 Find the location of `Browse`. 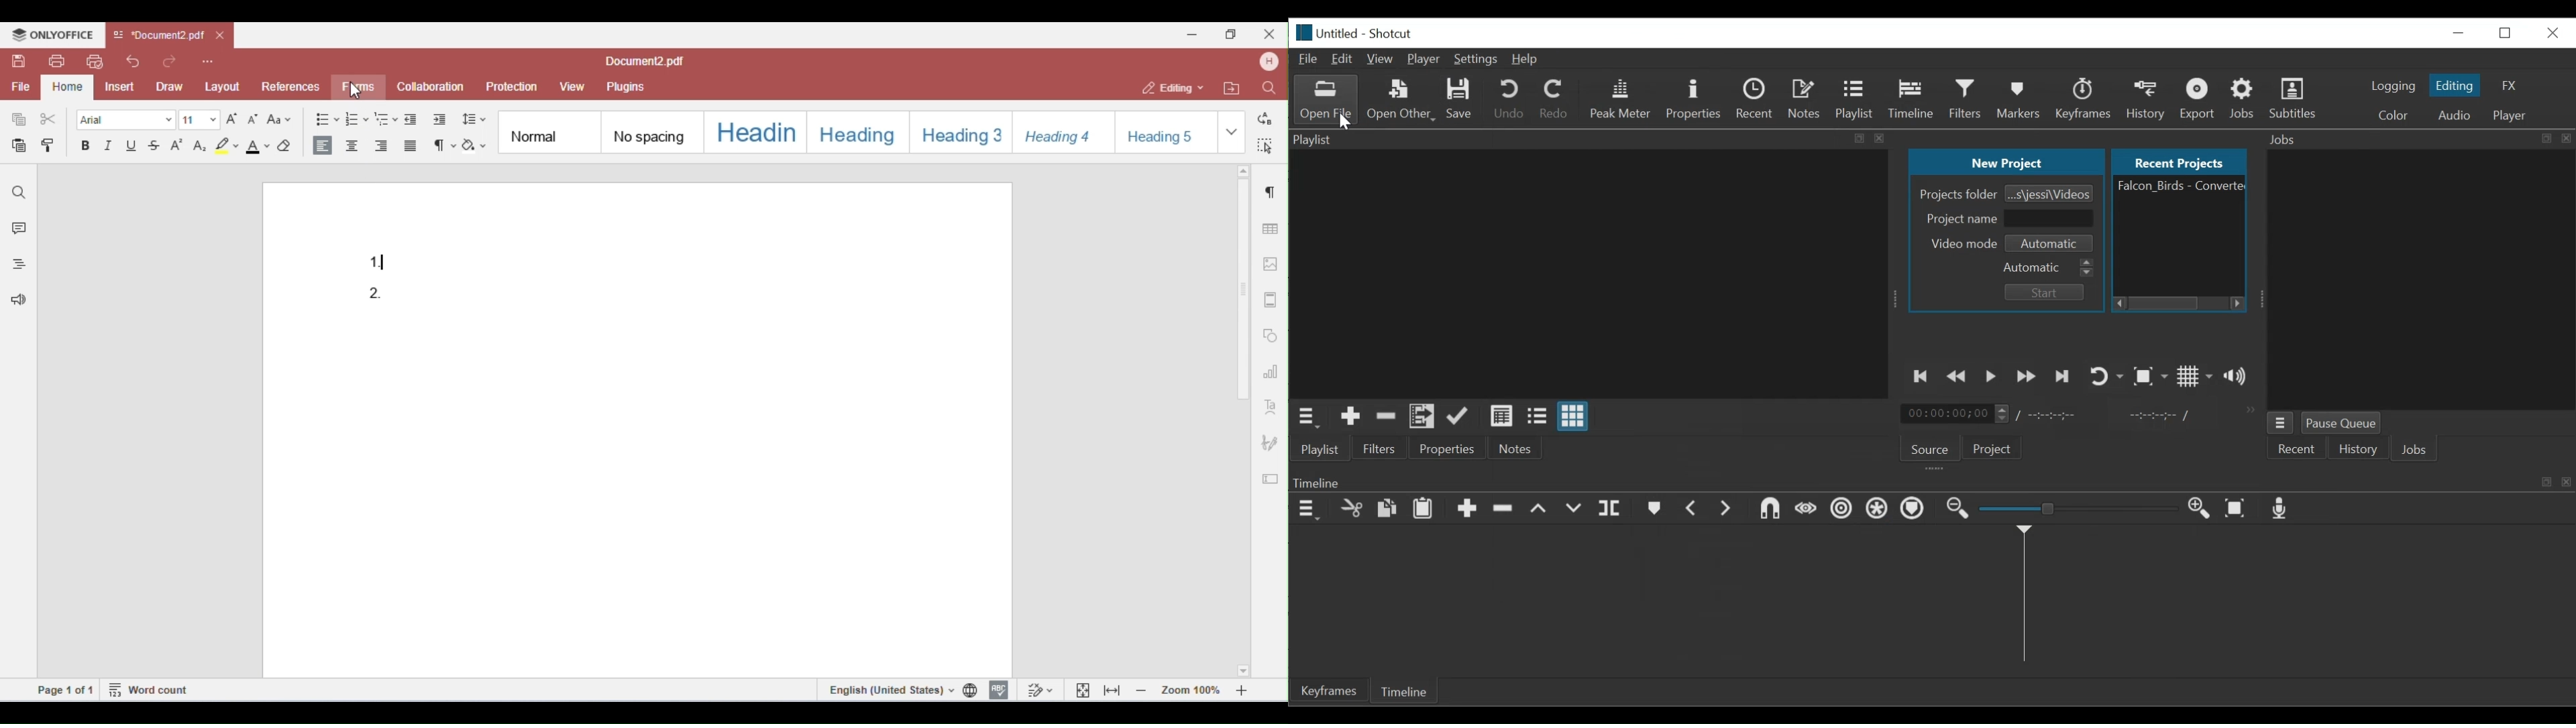

Browse is located at coordinates (2053, 194).